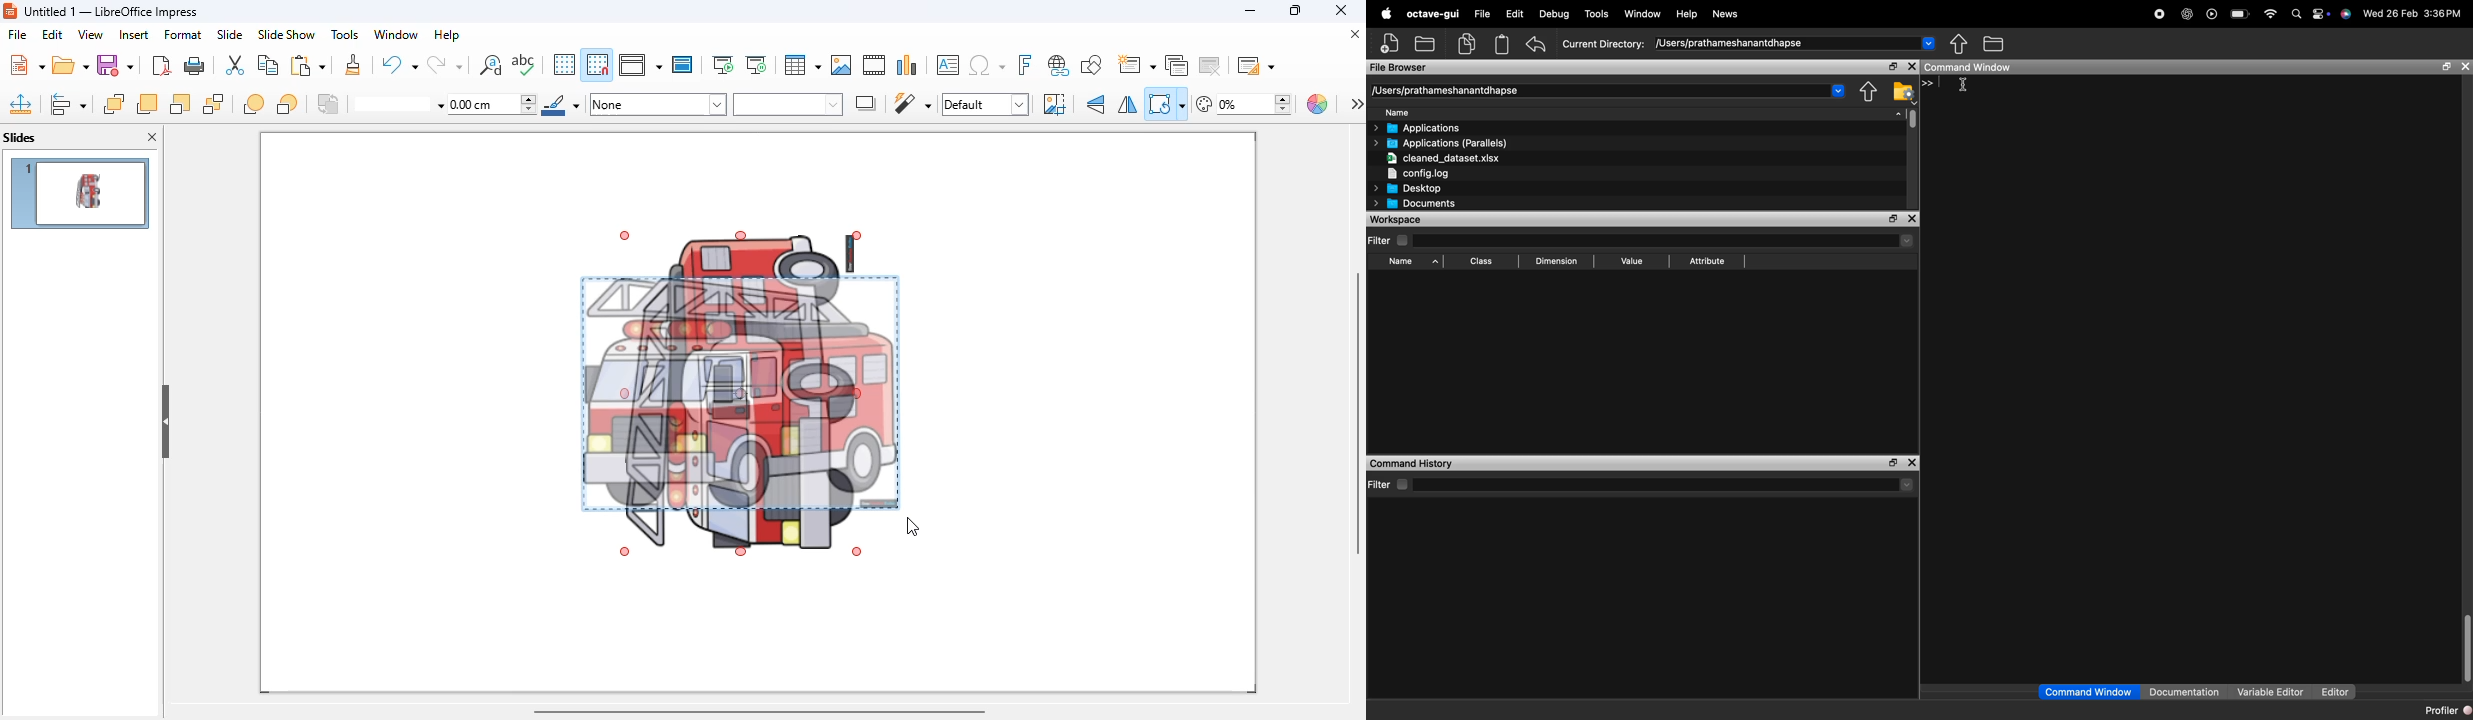 The image size is (2492, 728). What do you see at coordinates (1254, 64) in the screenshot?
I see `slide layout` at bounding box center [1254, 64].